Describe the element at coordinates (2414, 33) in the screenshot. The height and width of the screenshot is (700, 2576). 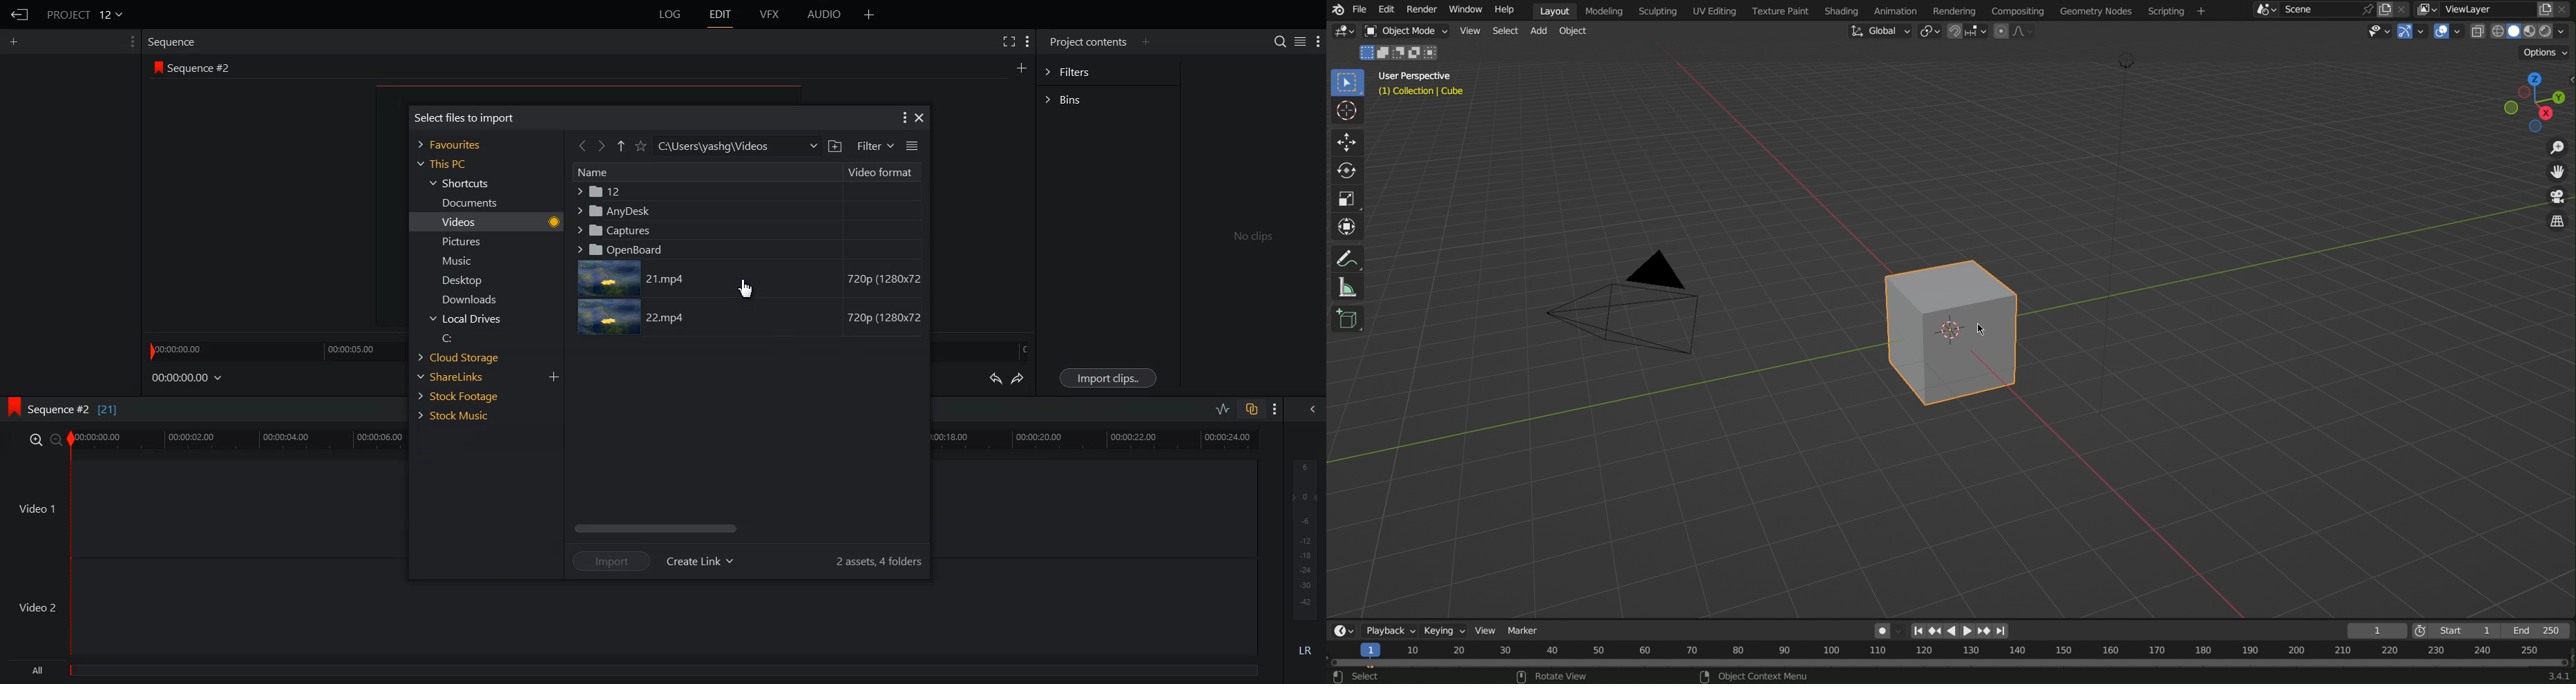
I see `Show Gizmo` at that location.